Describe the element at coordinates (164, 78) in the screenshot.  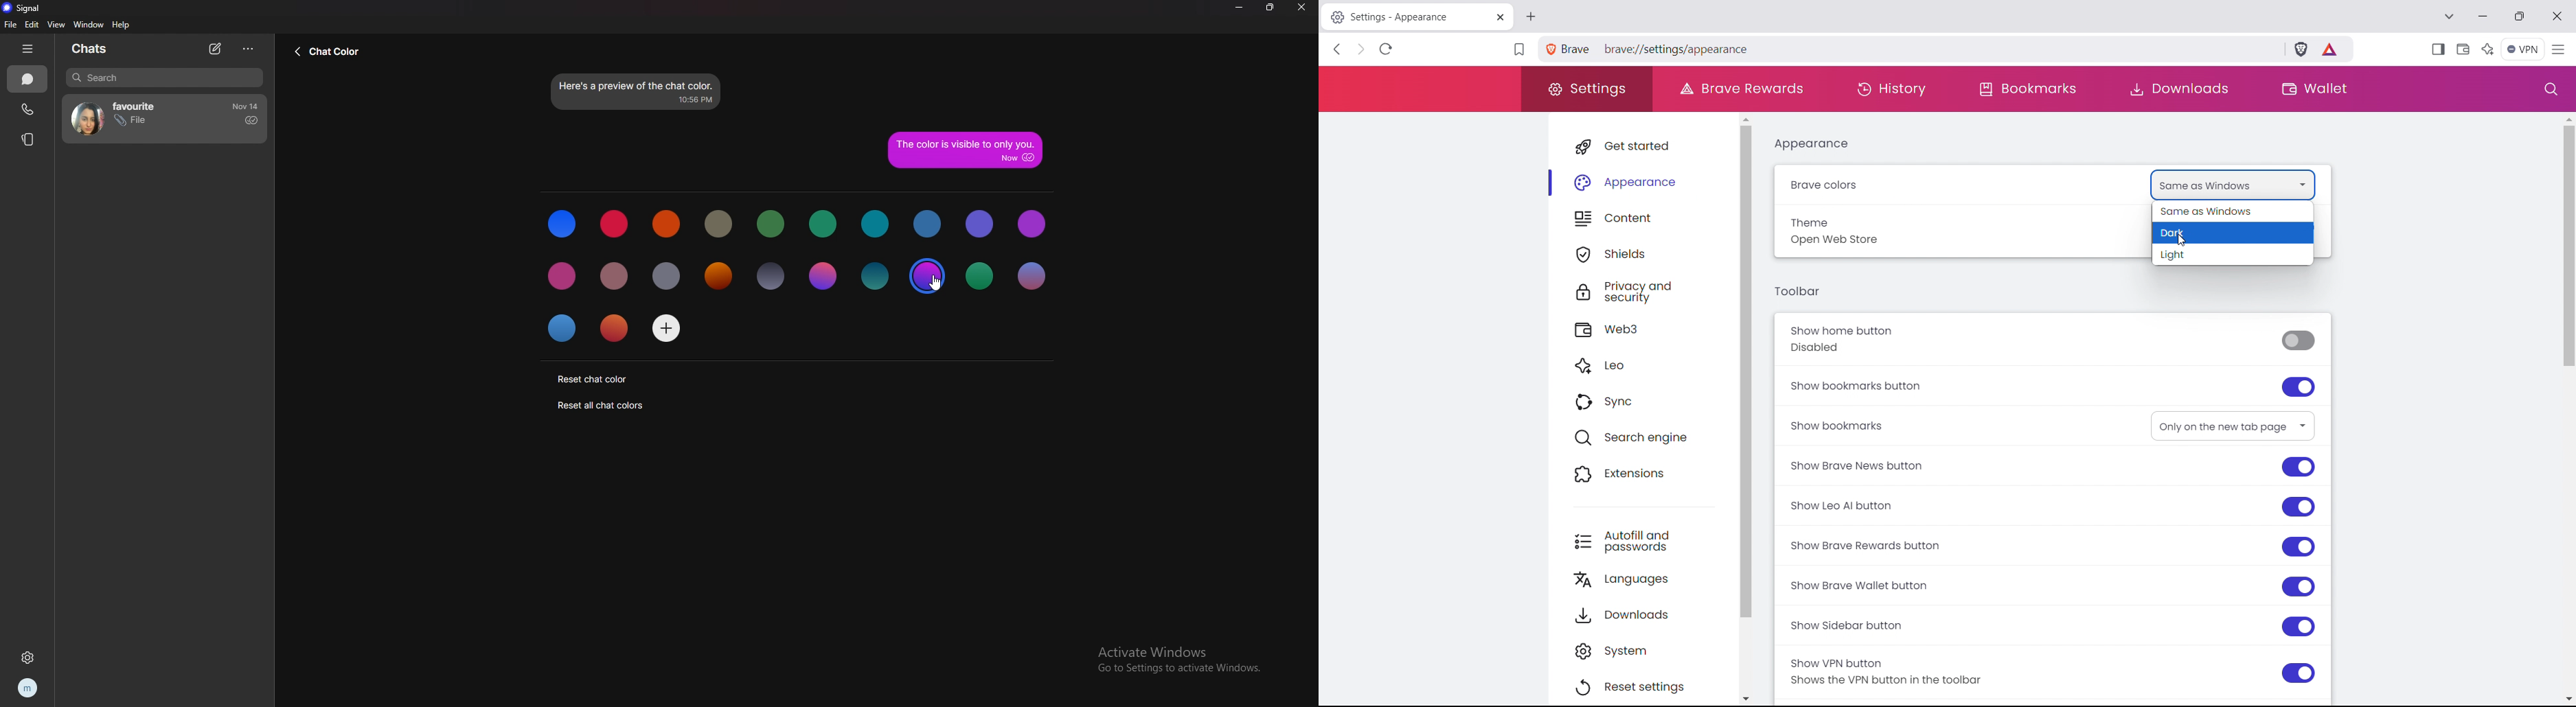
I see `search` at that location.